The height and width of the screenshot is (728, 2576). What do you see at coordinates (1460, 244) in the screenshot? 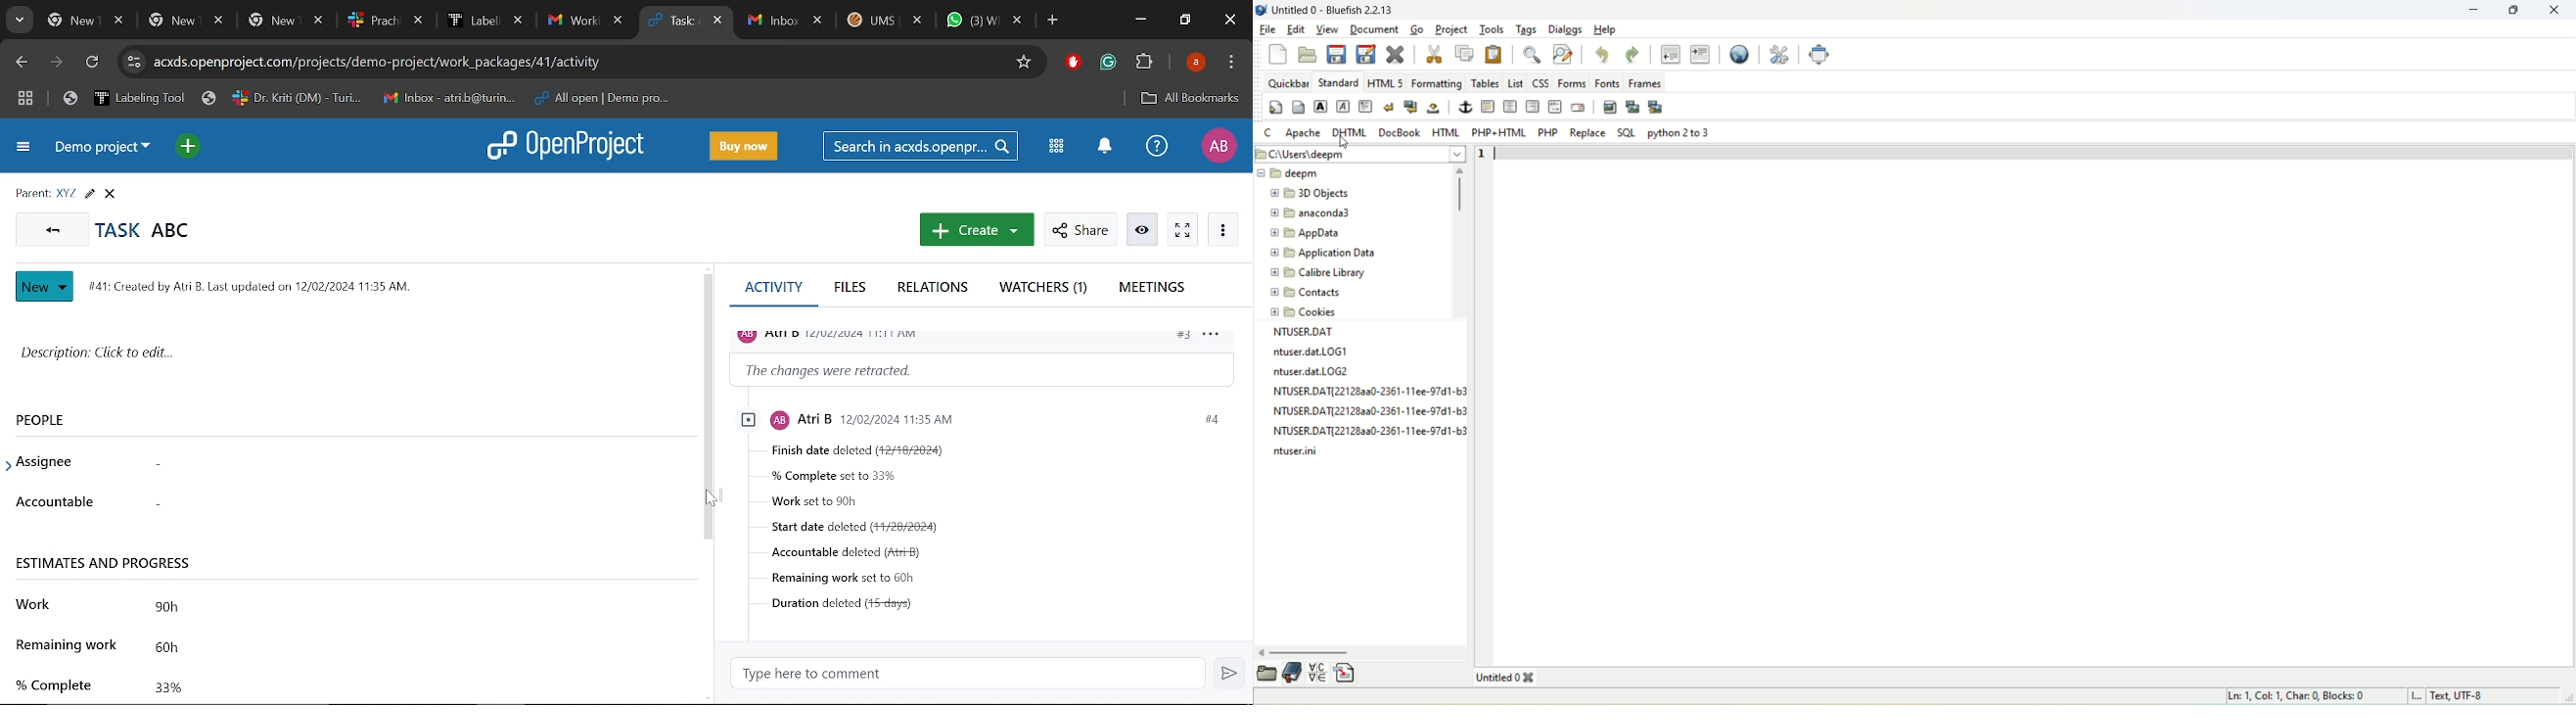
I see `vertical scroll bar` at bounding box center [1460, 244].